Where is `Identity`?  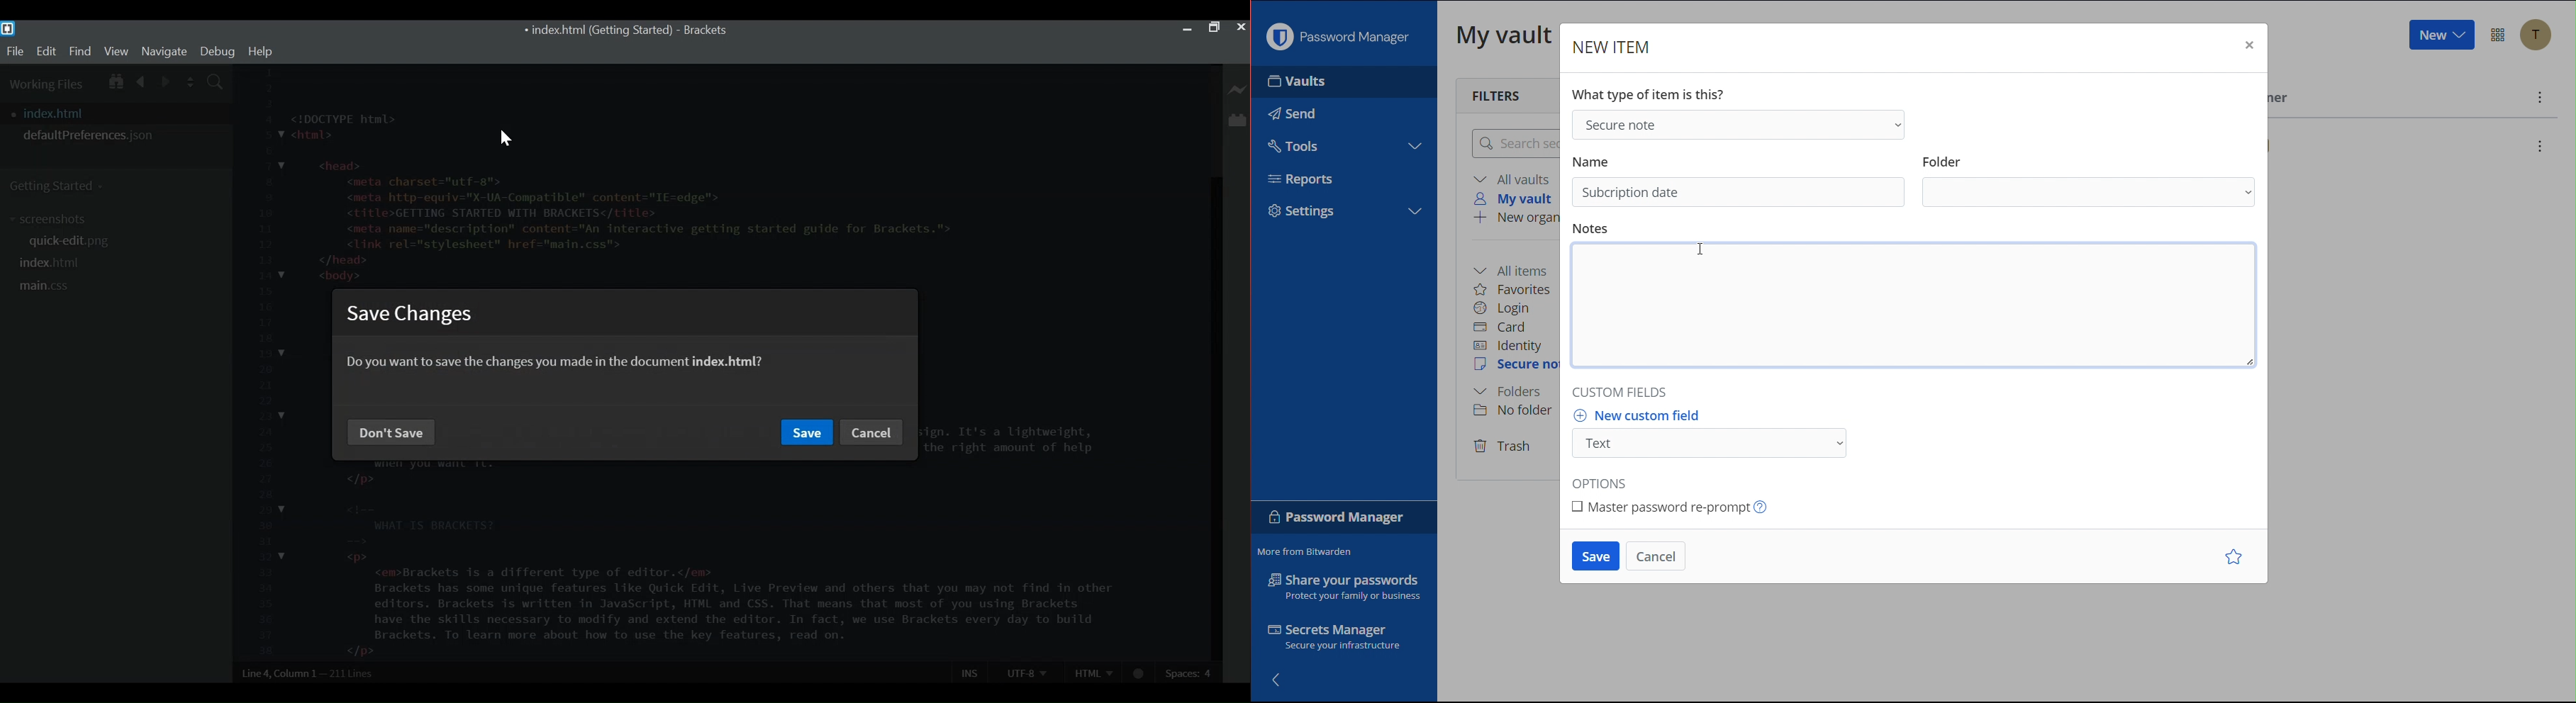
Identity is located at coordinates (1508, 347).